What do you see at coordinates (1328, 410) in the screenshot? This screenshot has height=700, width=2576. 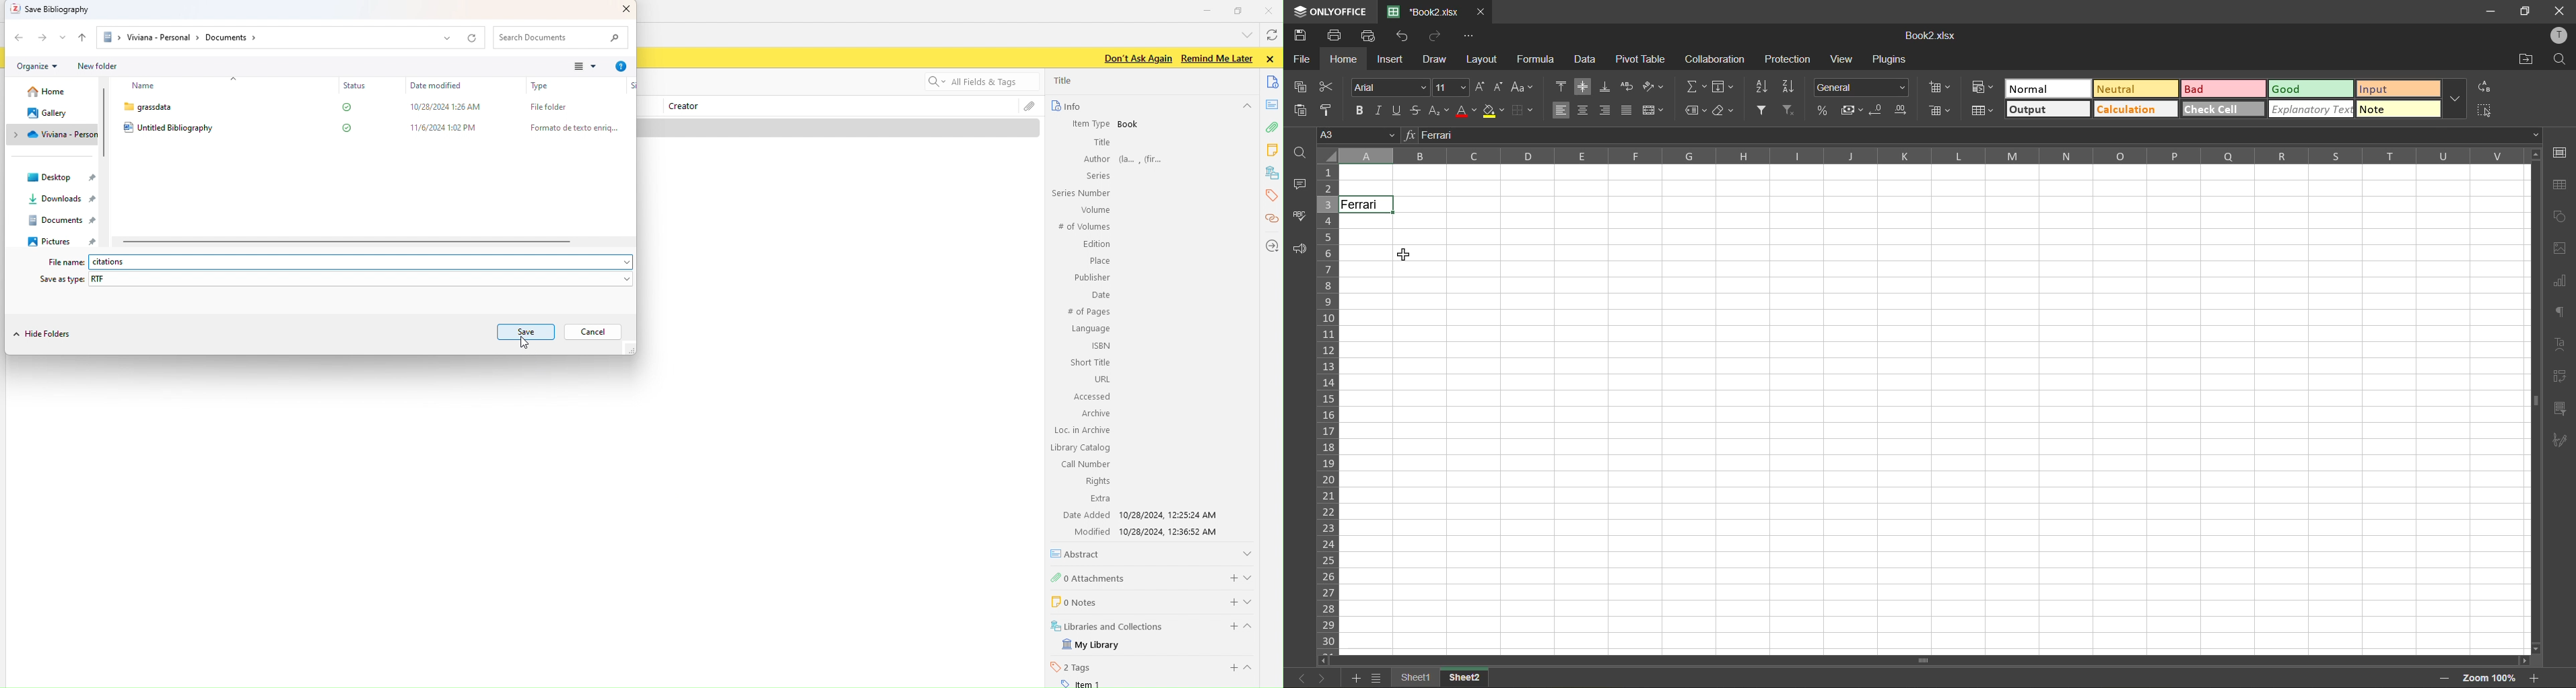 I see `row numbers` at bounding box center [1328, 410].